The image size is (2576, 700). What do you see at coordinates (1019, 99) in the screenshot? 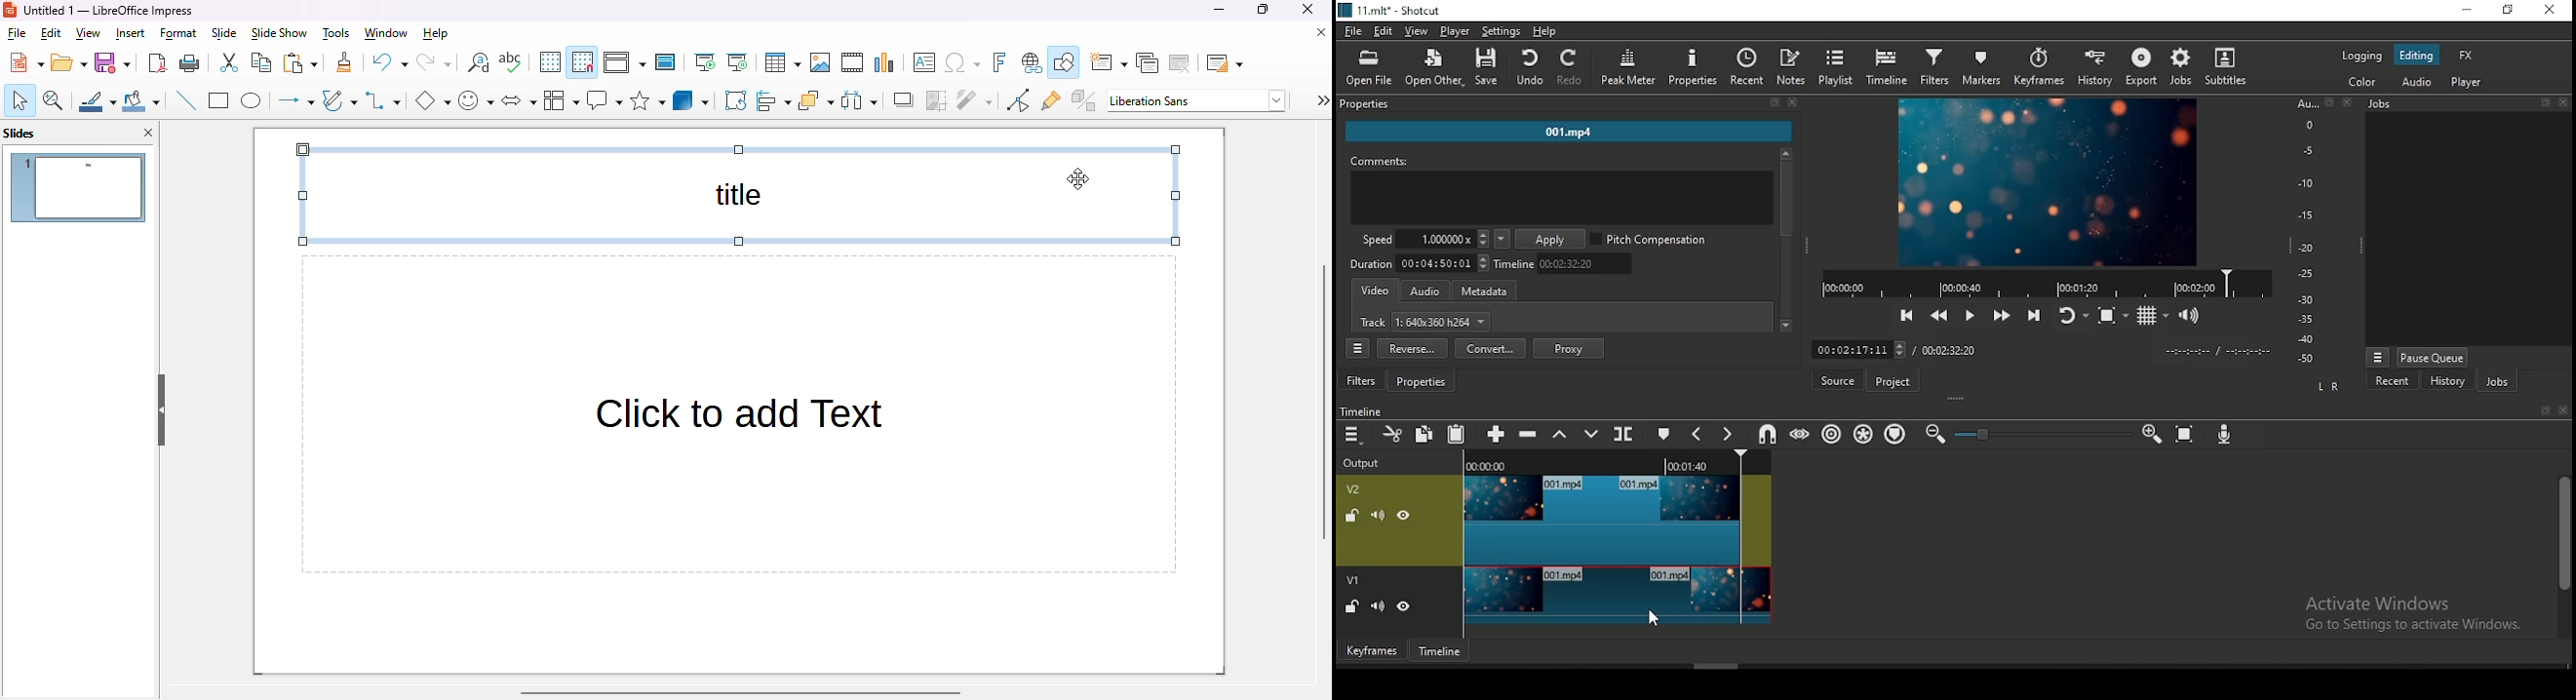
I see `toggle point edit mode` at bounding box center [1019, 99].